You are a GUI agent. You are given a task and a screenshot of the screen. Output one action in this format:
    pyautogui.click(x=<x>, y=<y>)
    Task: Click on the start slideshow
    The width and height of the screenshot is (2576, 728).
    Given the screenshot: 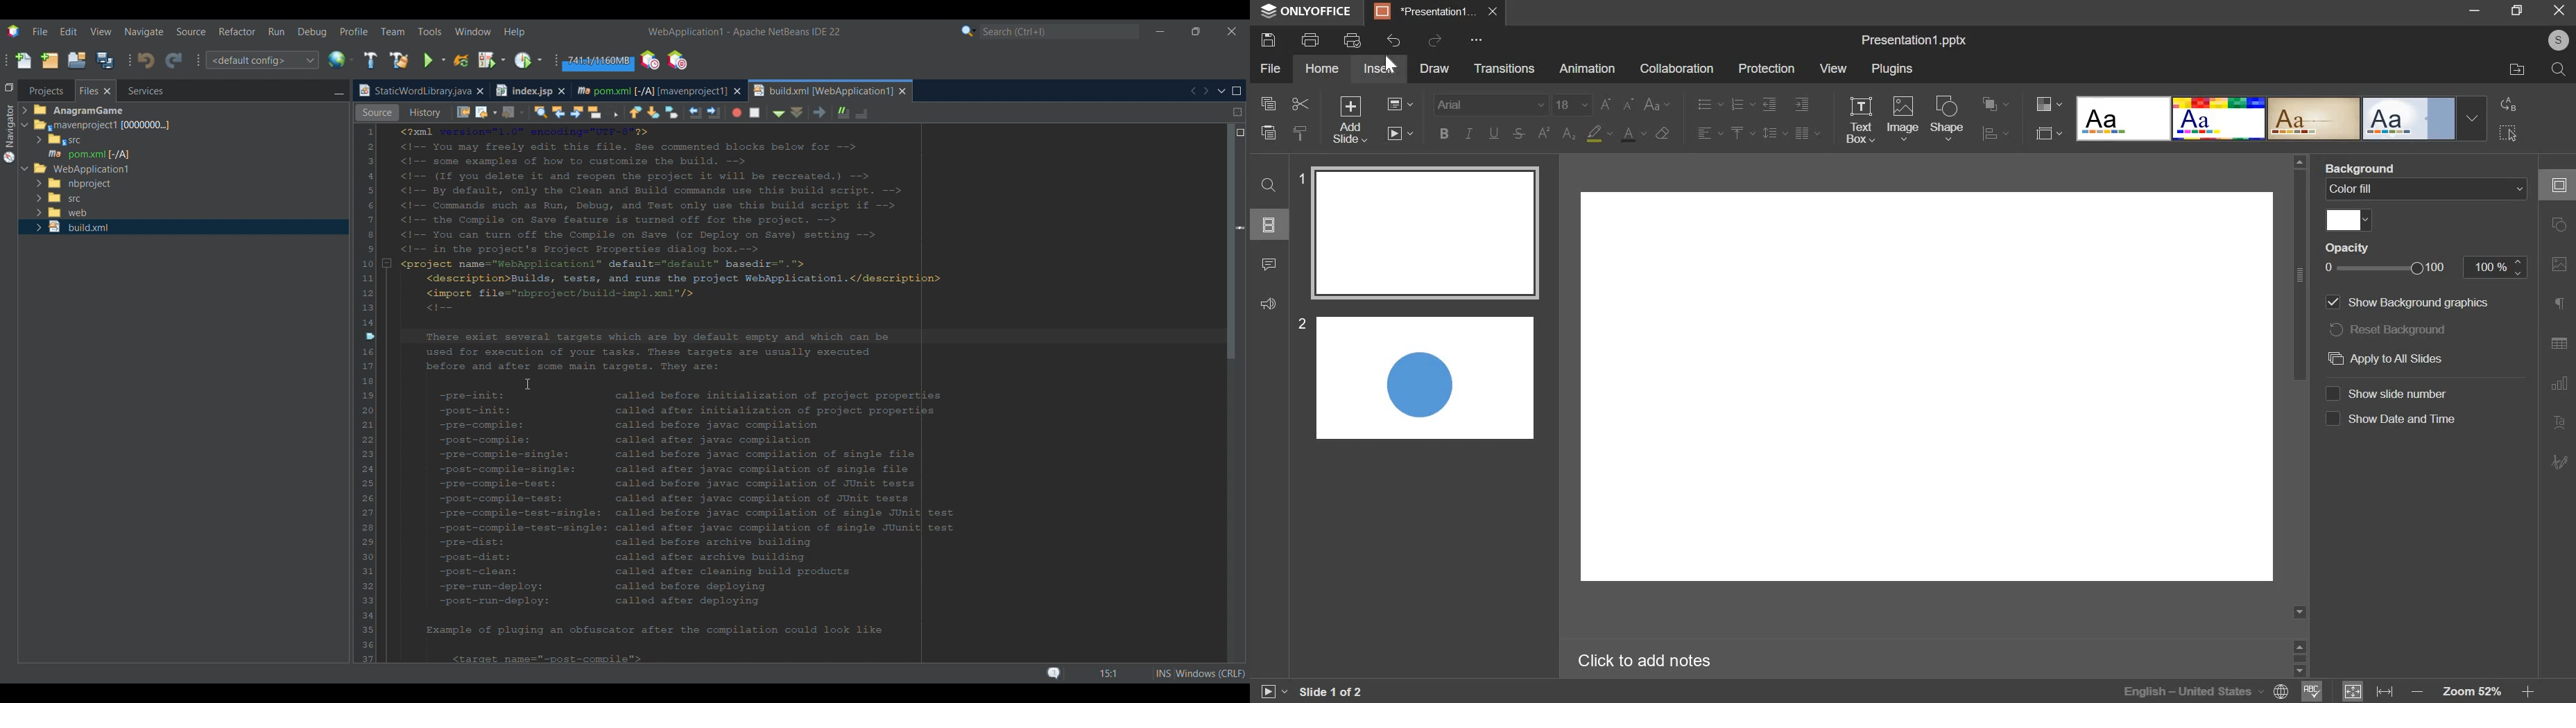 What is the action you would take?
    pyautogui.click(x=1275, y=692)
    